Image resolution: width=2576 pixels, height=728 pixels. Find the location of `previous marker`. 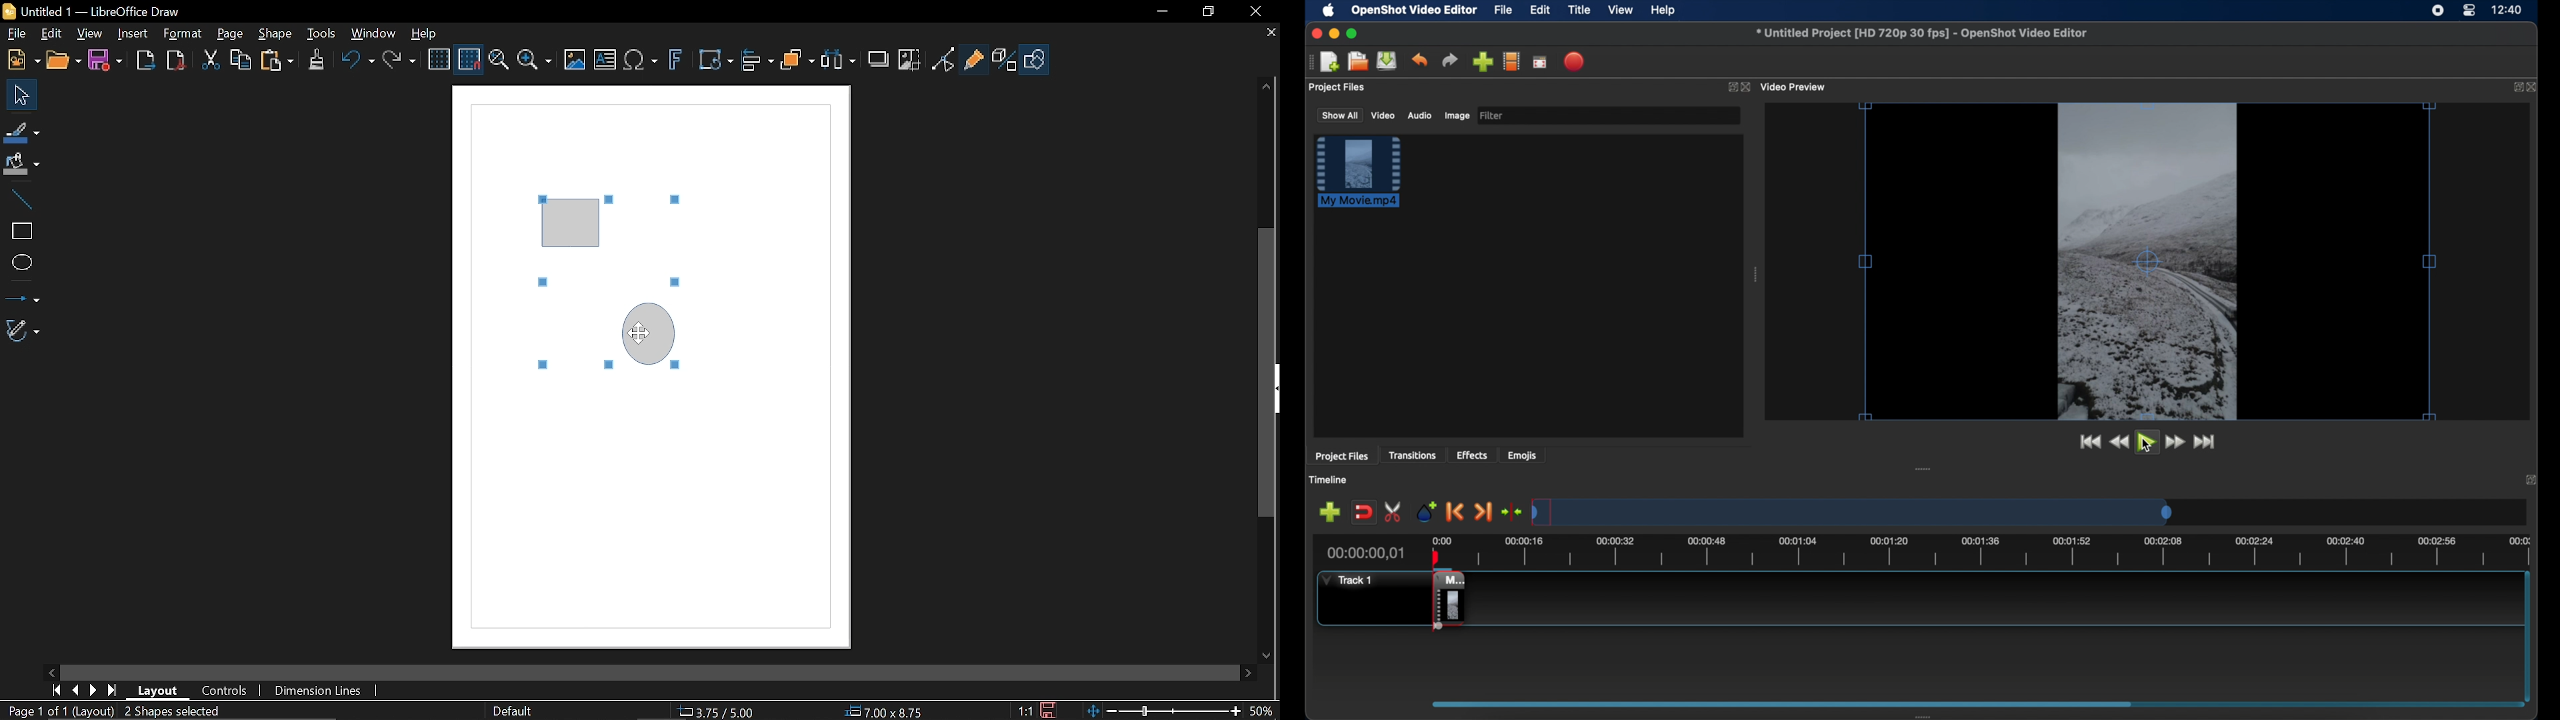

previous marker is located at coordinates (1453, 512).